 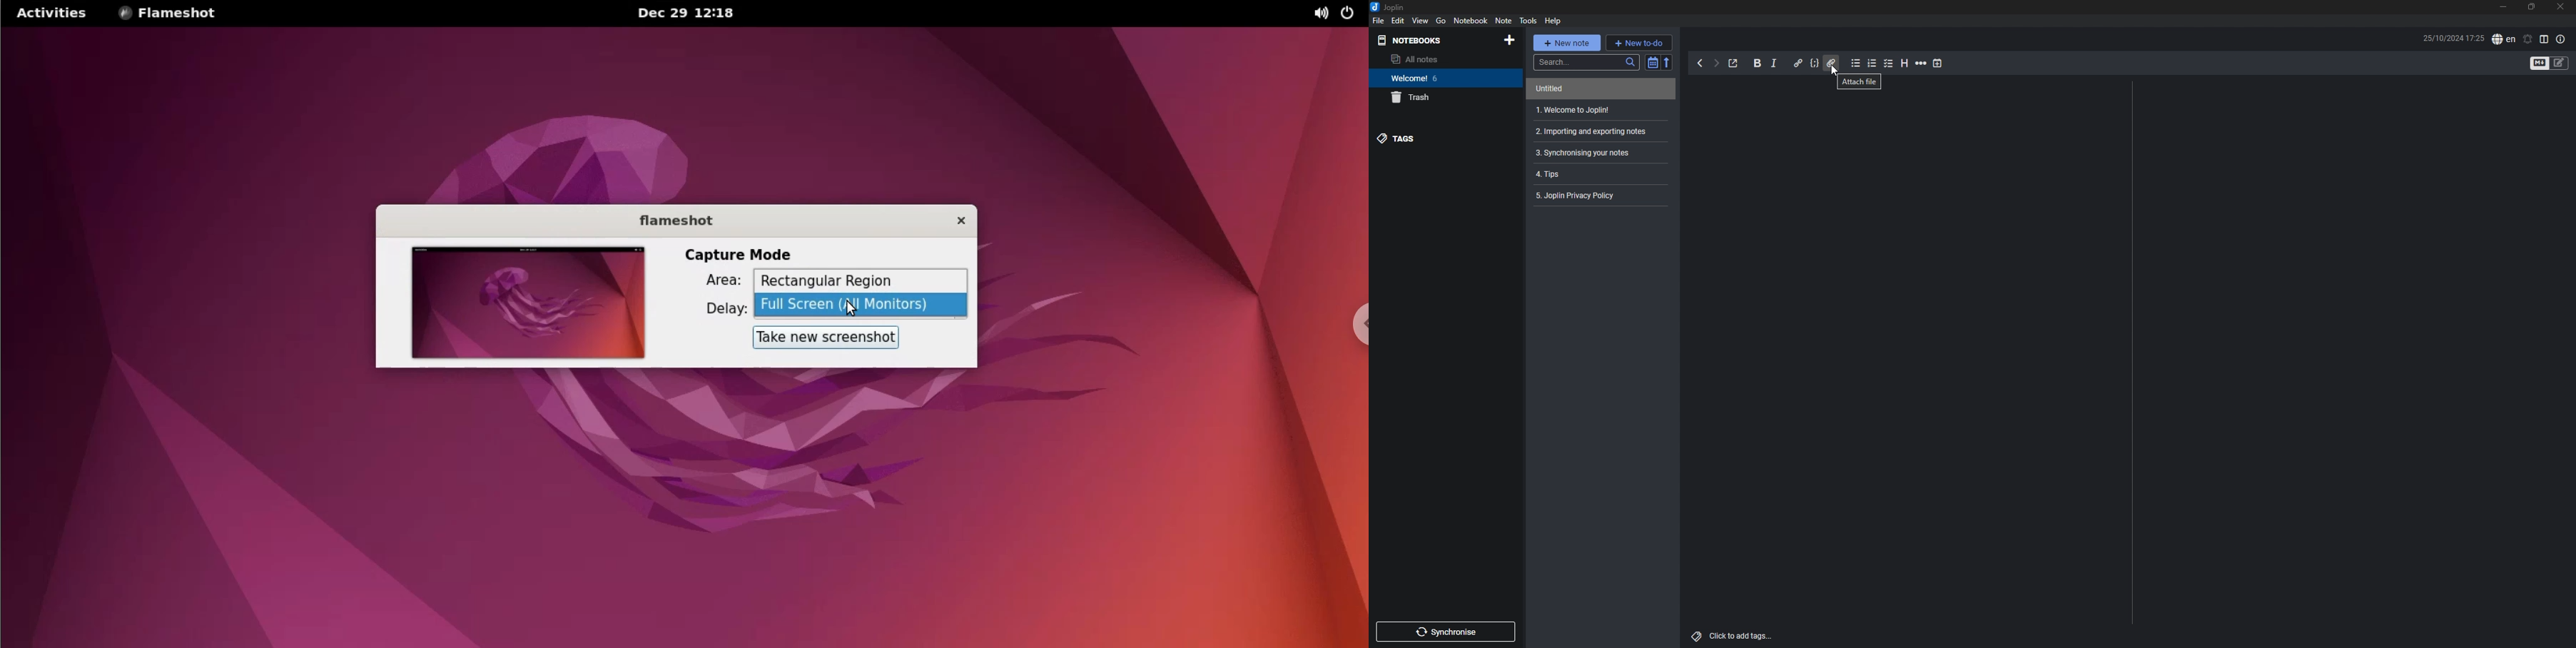 What do you see at coordinates (1528, 21) in the screenshot?
I see `tools` at bounding box center [1528, 21].